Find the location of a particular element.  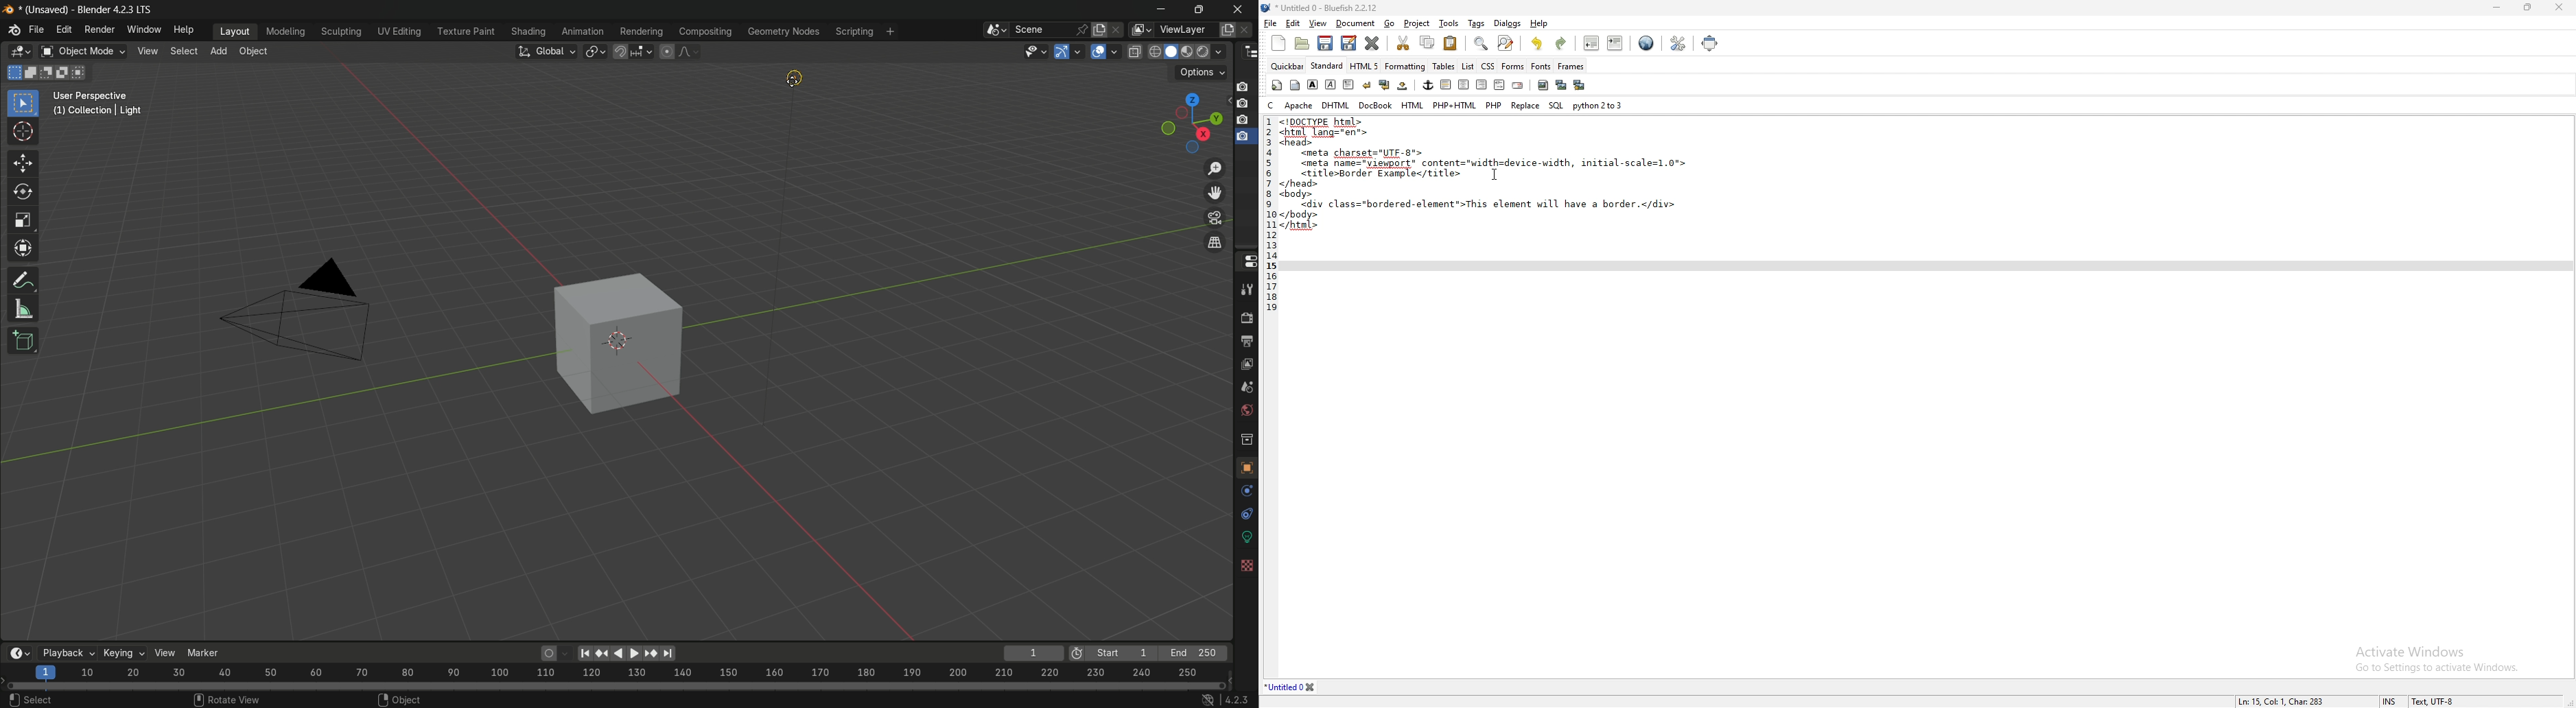

scale is located at coordinates (624, 673).